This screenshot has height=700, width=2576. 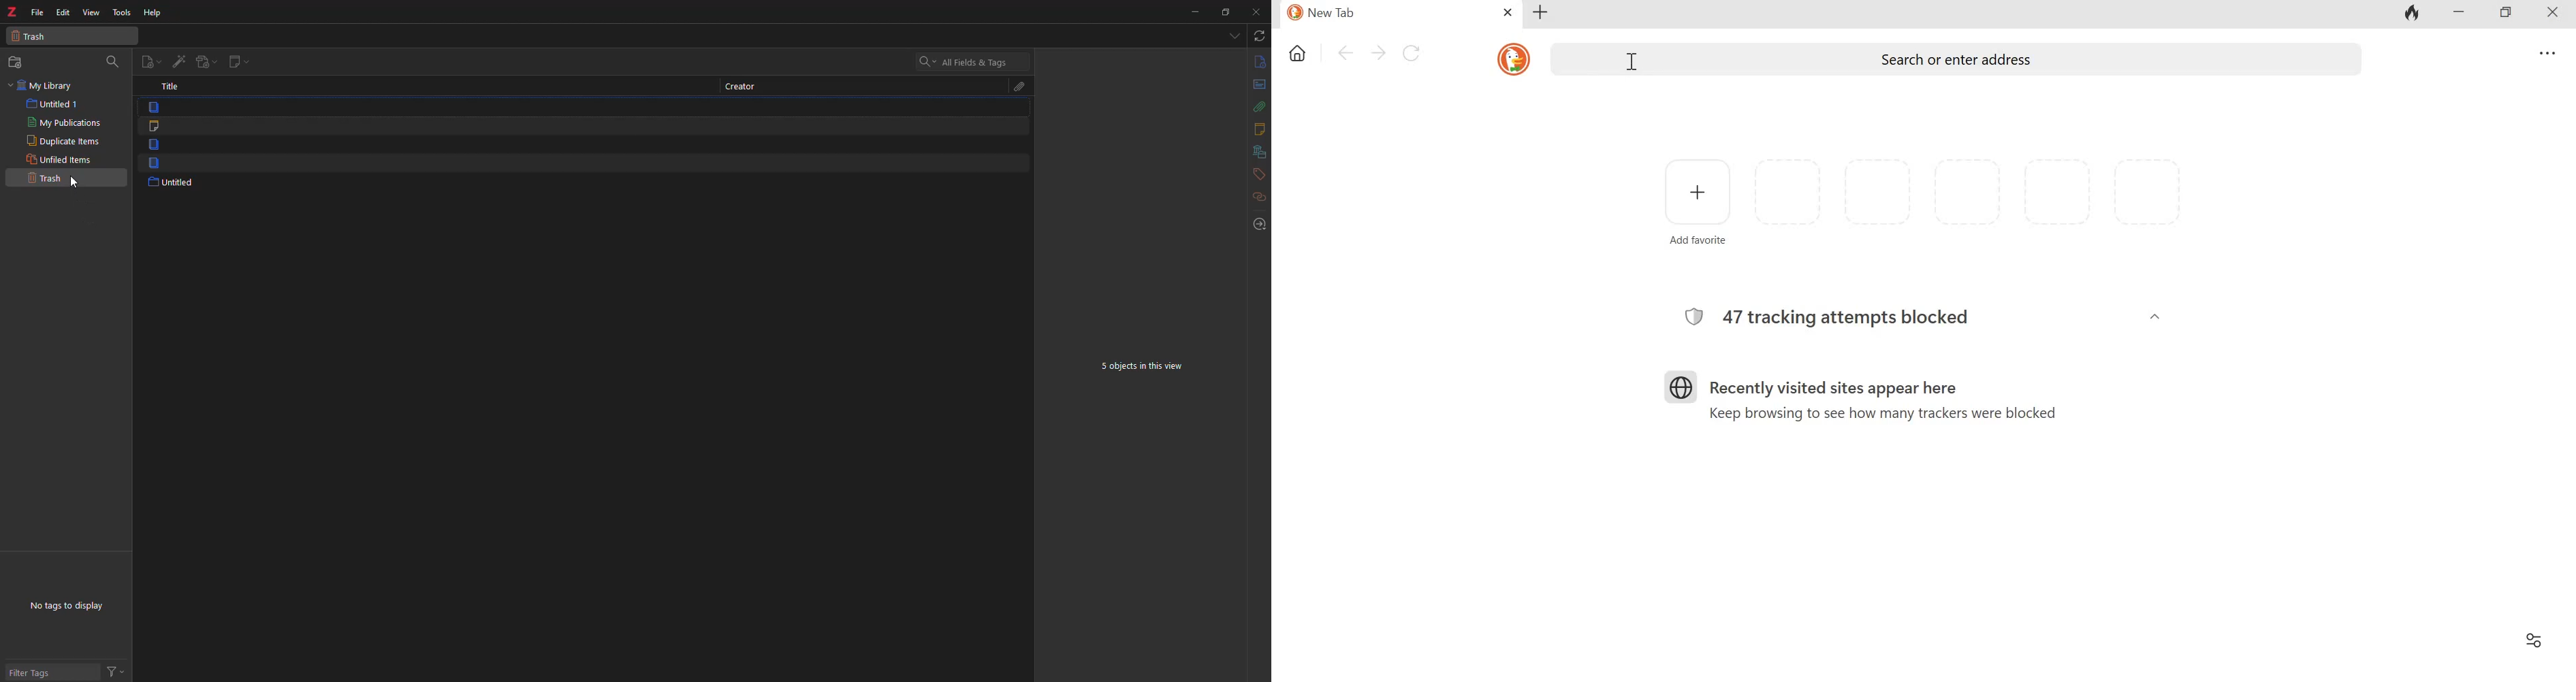 I want to click on sync, so click(x=1261, y=36).